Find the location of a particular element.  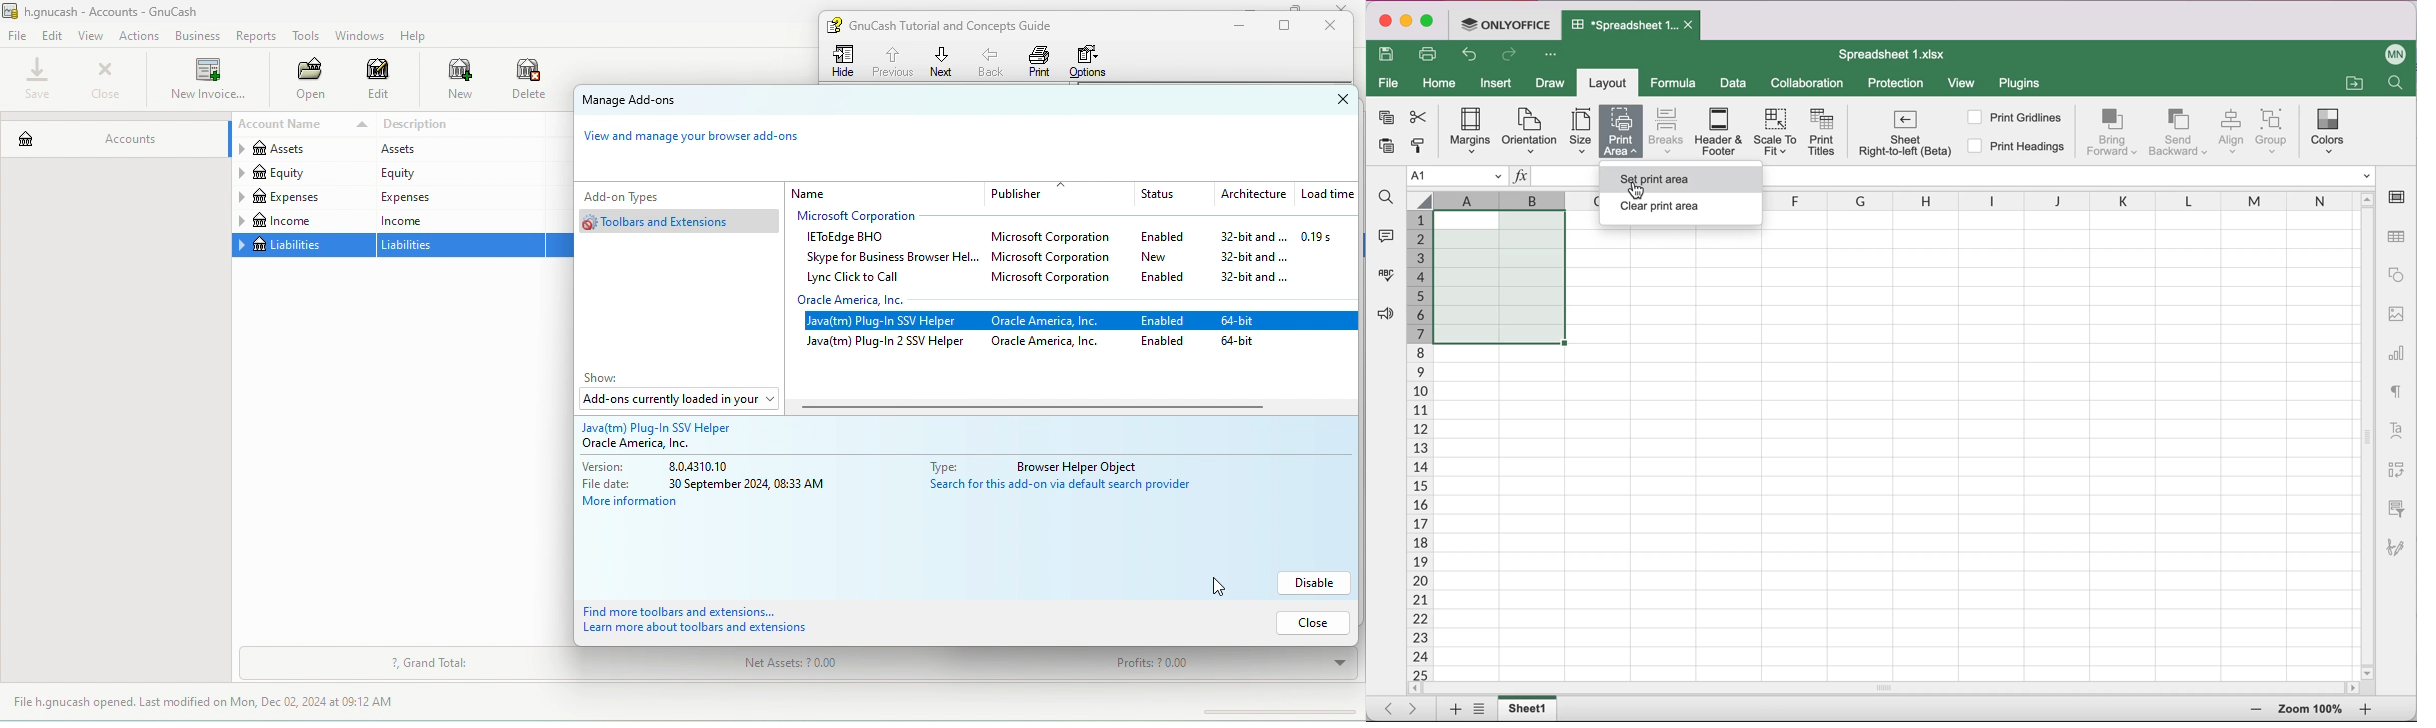

close is located at coordinates (1347, 6).